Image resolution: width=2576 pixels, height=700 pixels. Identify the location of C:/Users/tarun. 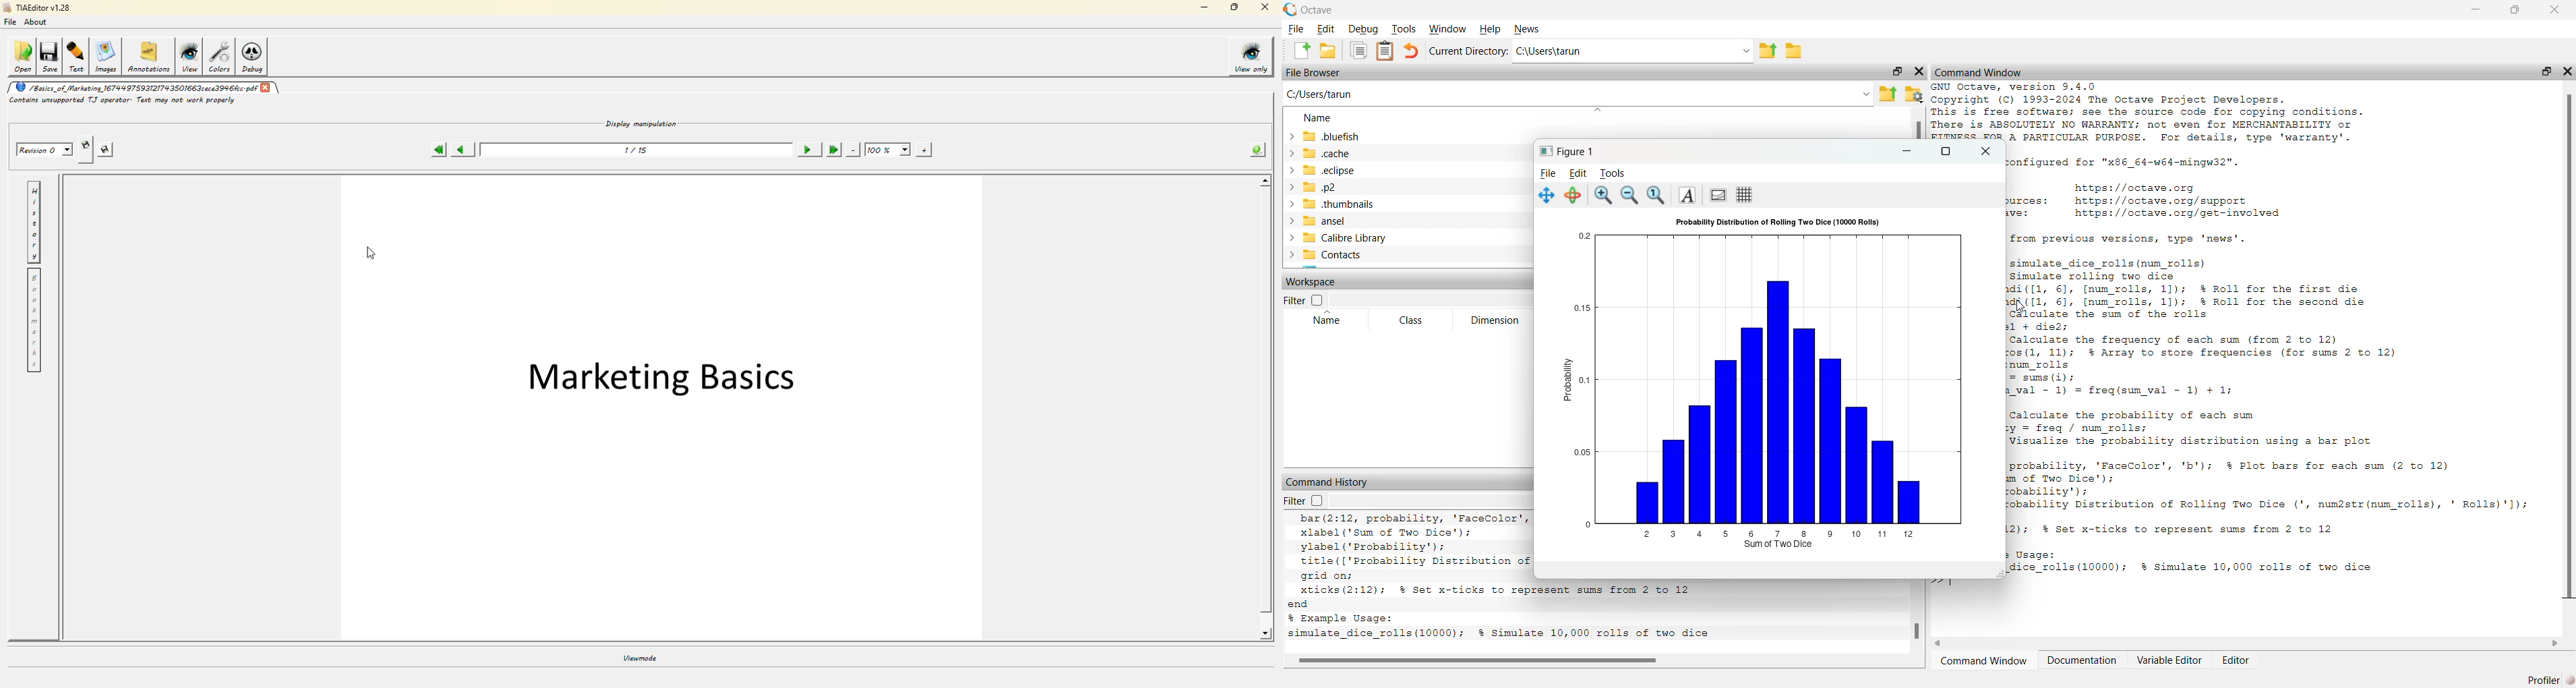
(1336, 95).